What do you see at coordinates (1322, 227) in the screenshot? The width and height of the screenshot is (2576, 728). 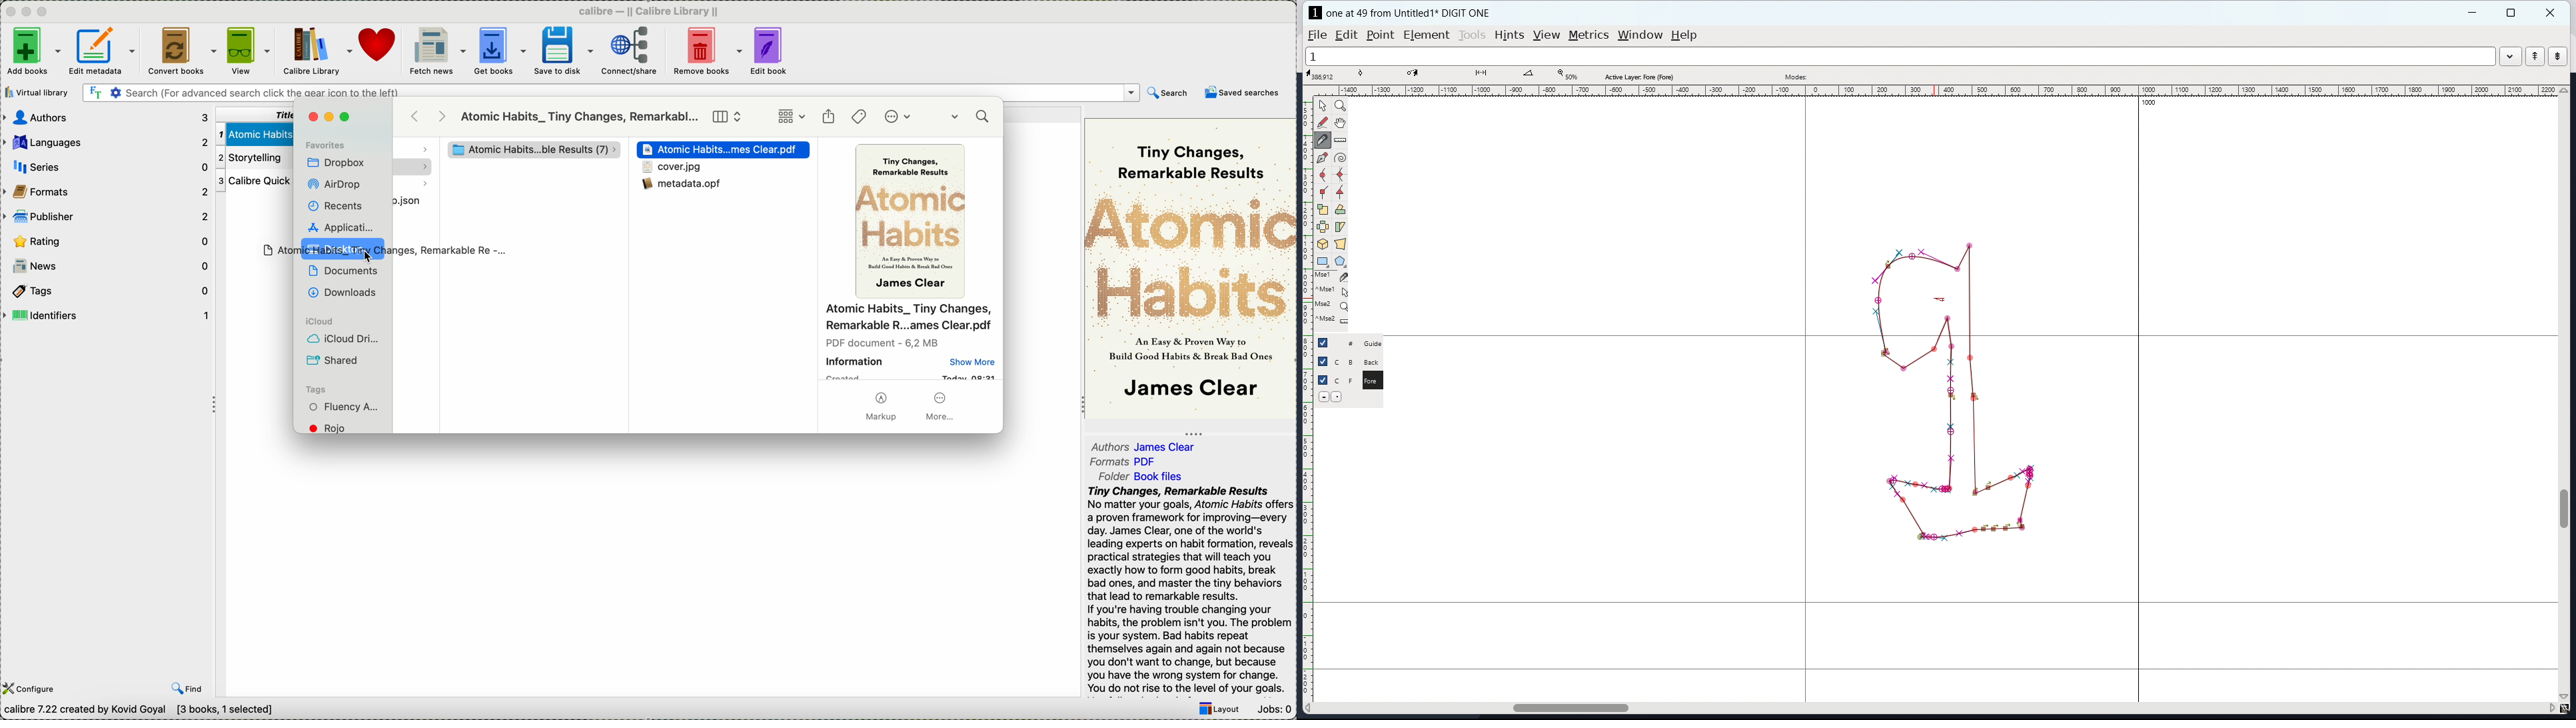 I see `flip selection` at bounding box center [1322, 227].